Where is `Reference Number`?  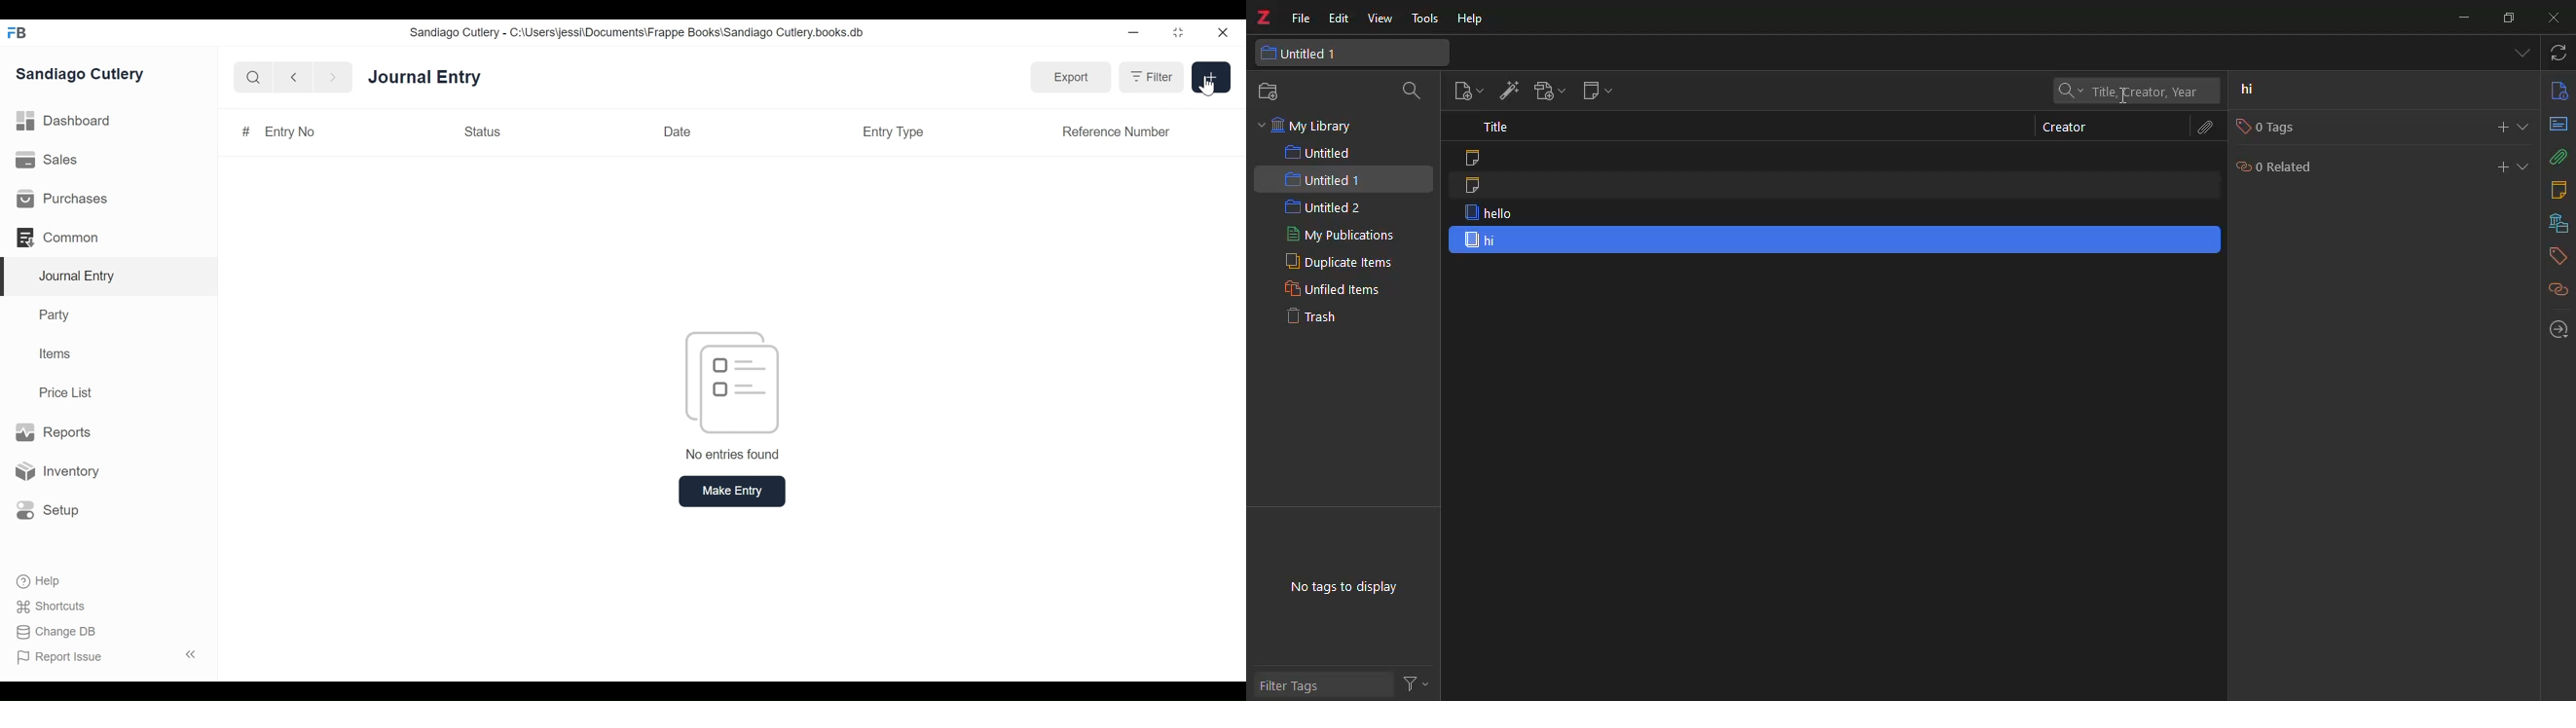 Reference Number is located at coordinates (1116, 134).